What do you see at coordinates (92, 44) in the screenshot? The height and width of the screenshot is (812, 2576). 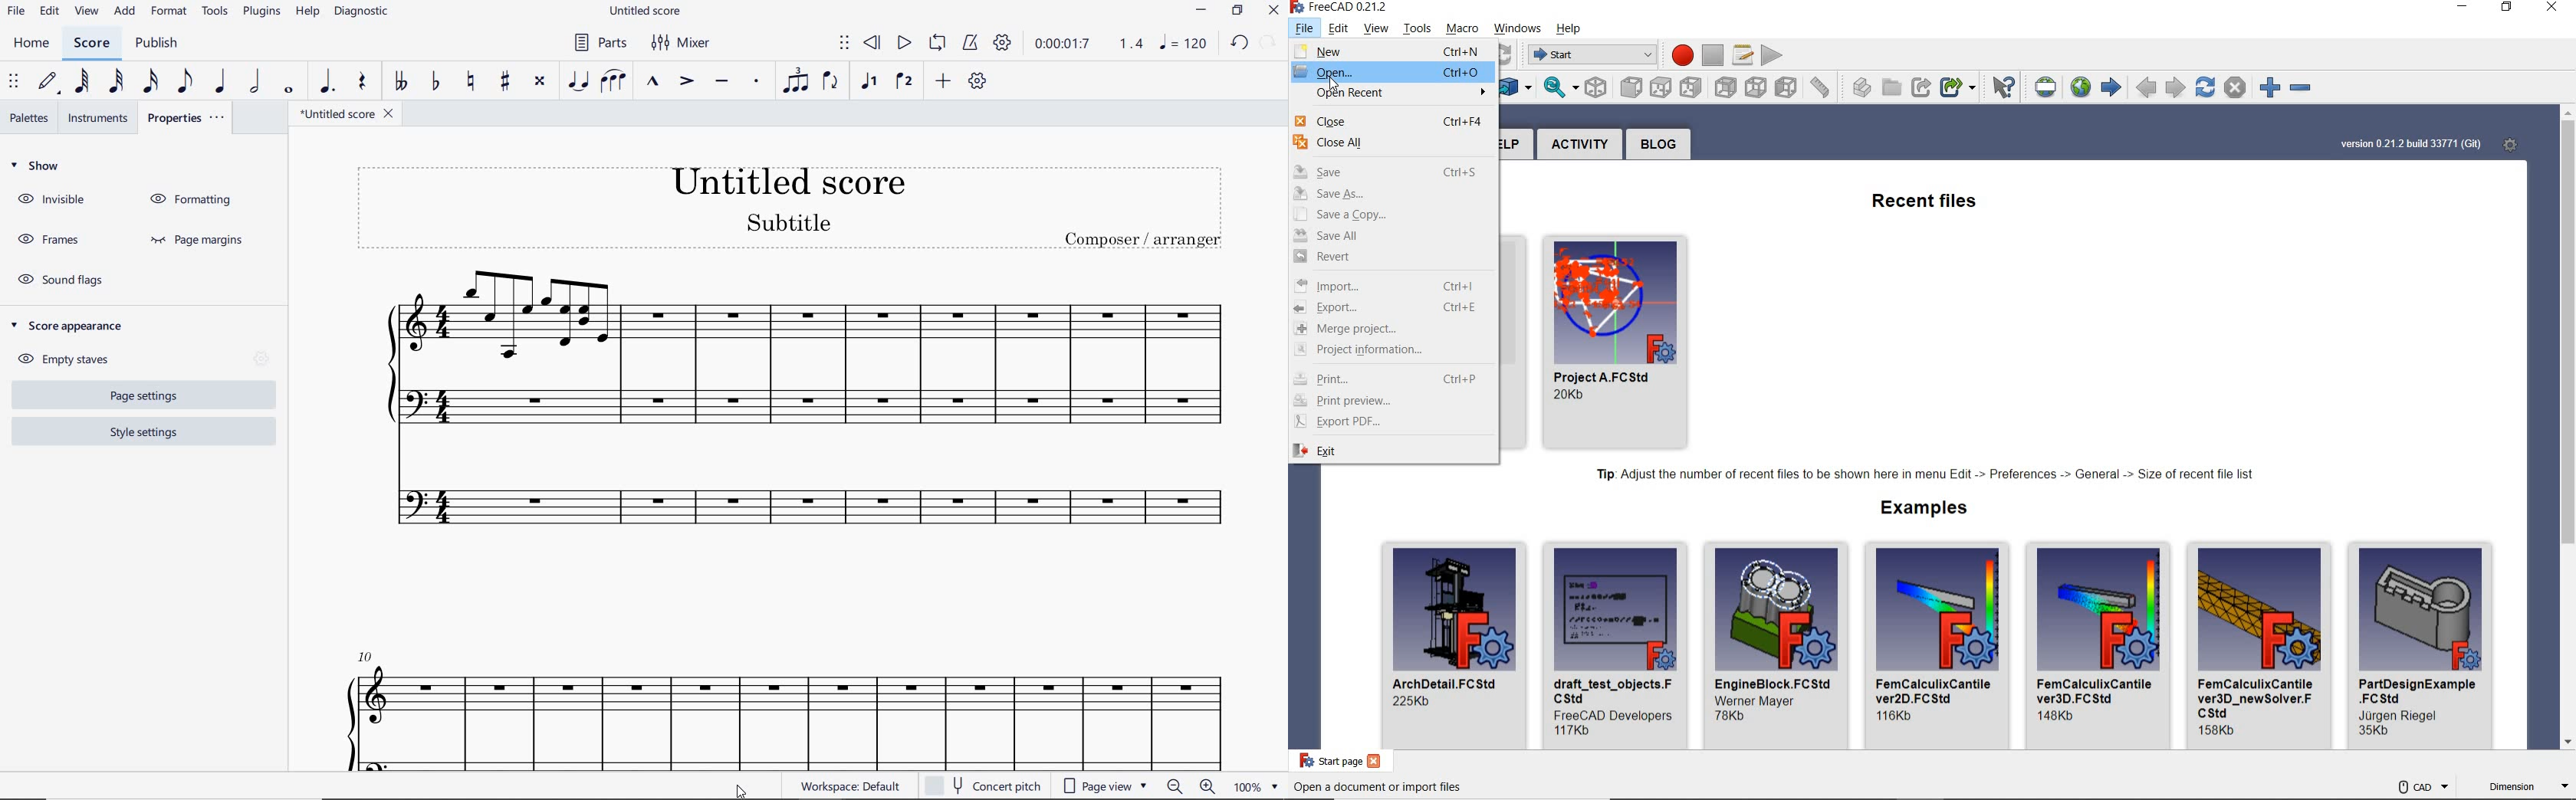 I see `SCORE` at bounding box center [92, 44].